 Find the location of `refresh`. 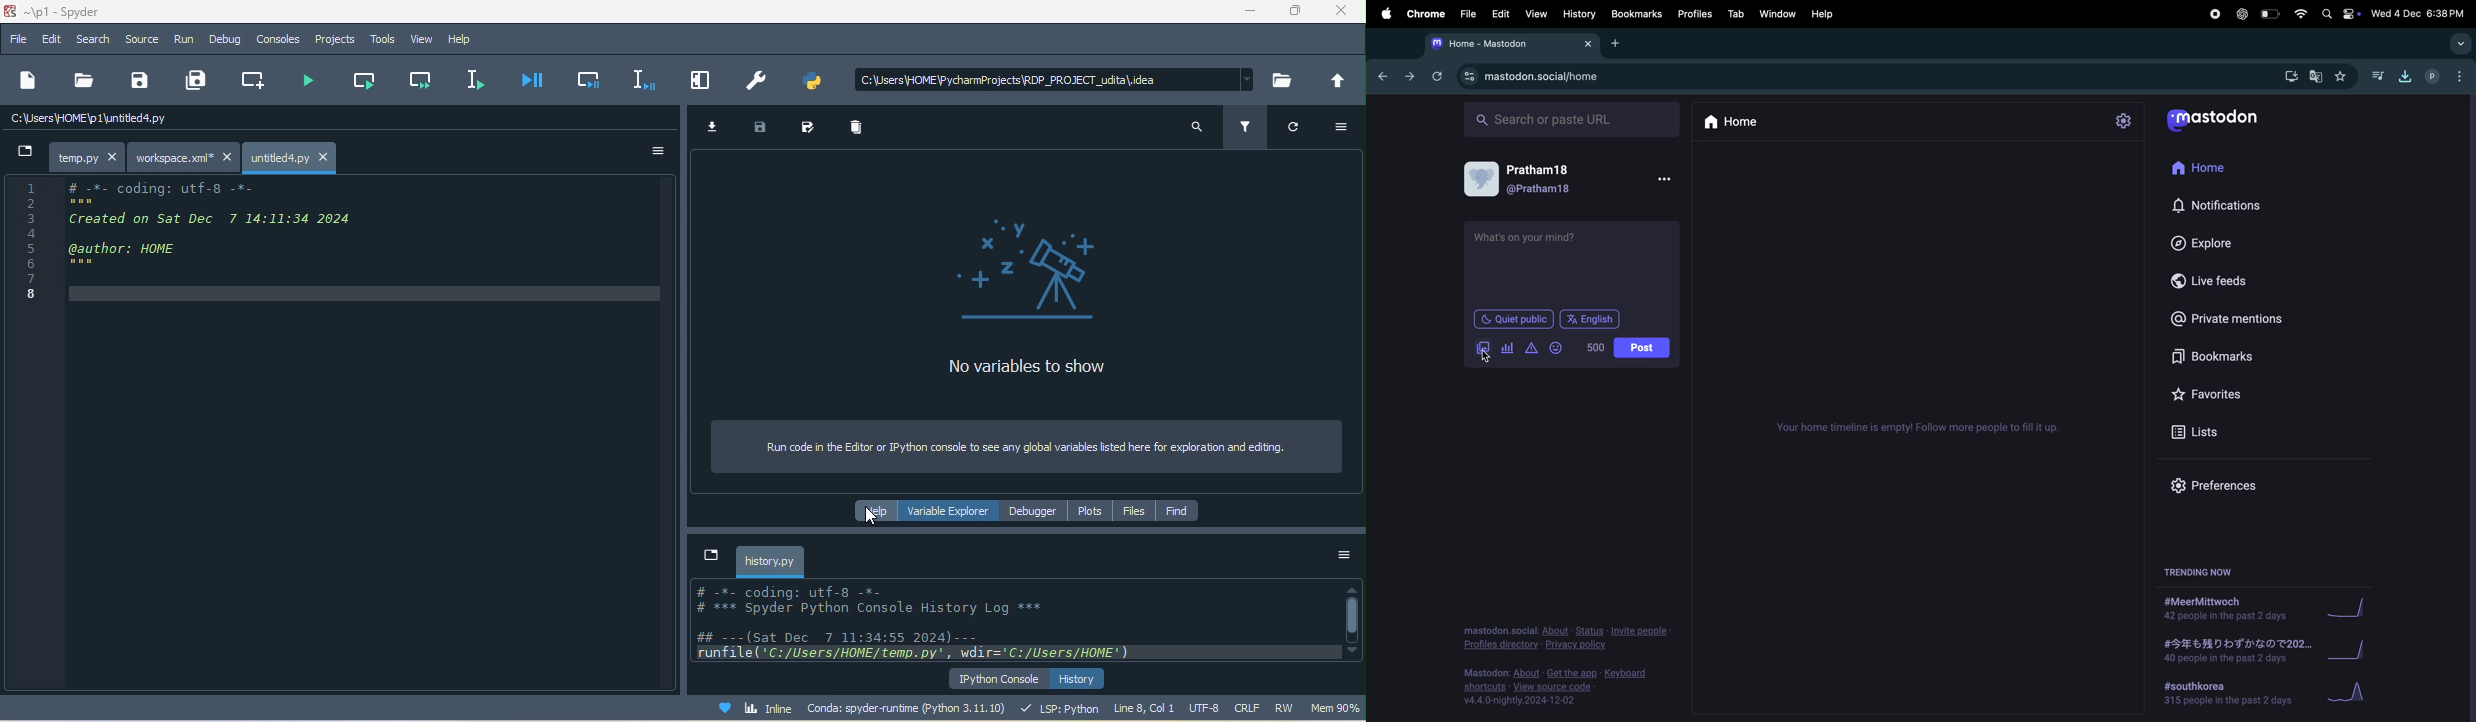

refresh is located at coordinates (1296, 129).